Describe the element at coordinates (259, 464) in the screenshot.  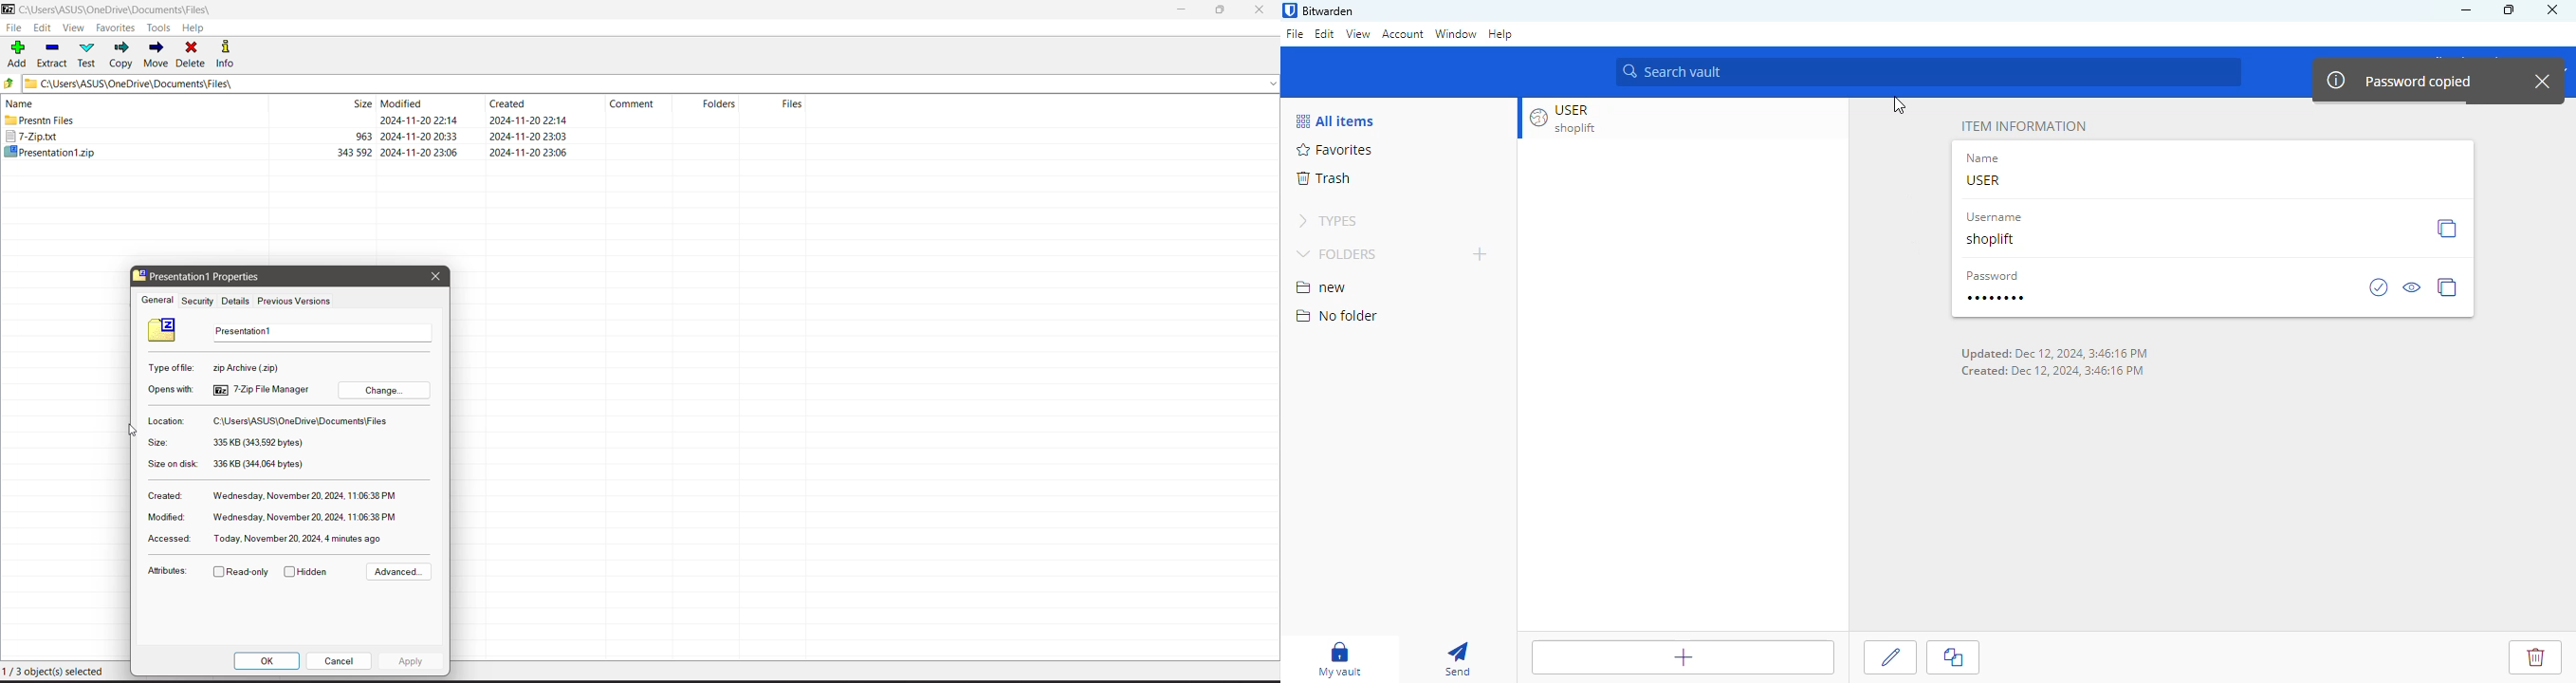
I see `Total size of the selected file` at that location.